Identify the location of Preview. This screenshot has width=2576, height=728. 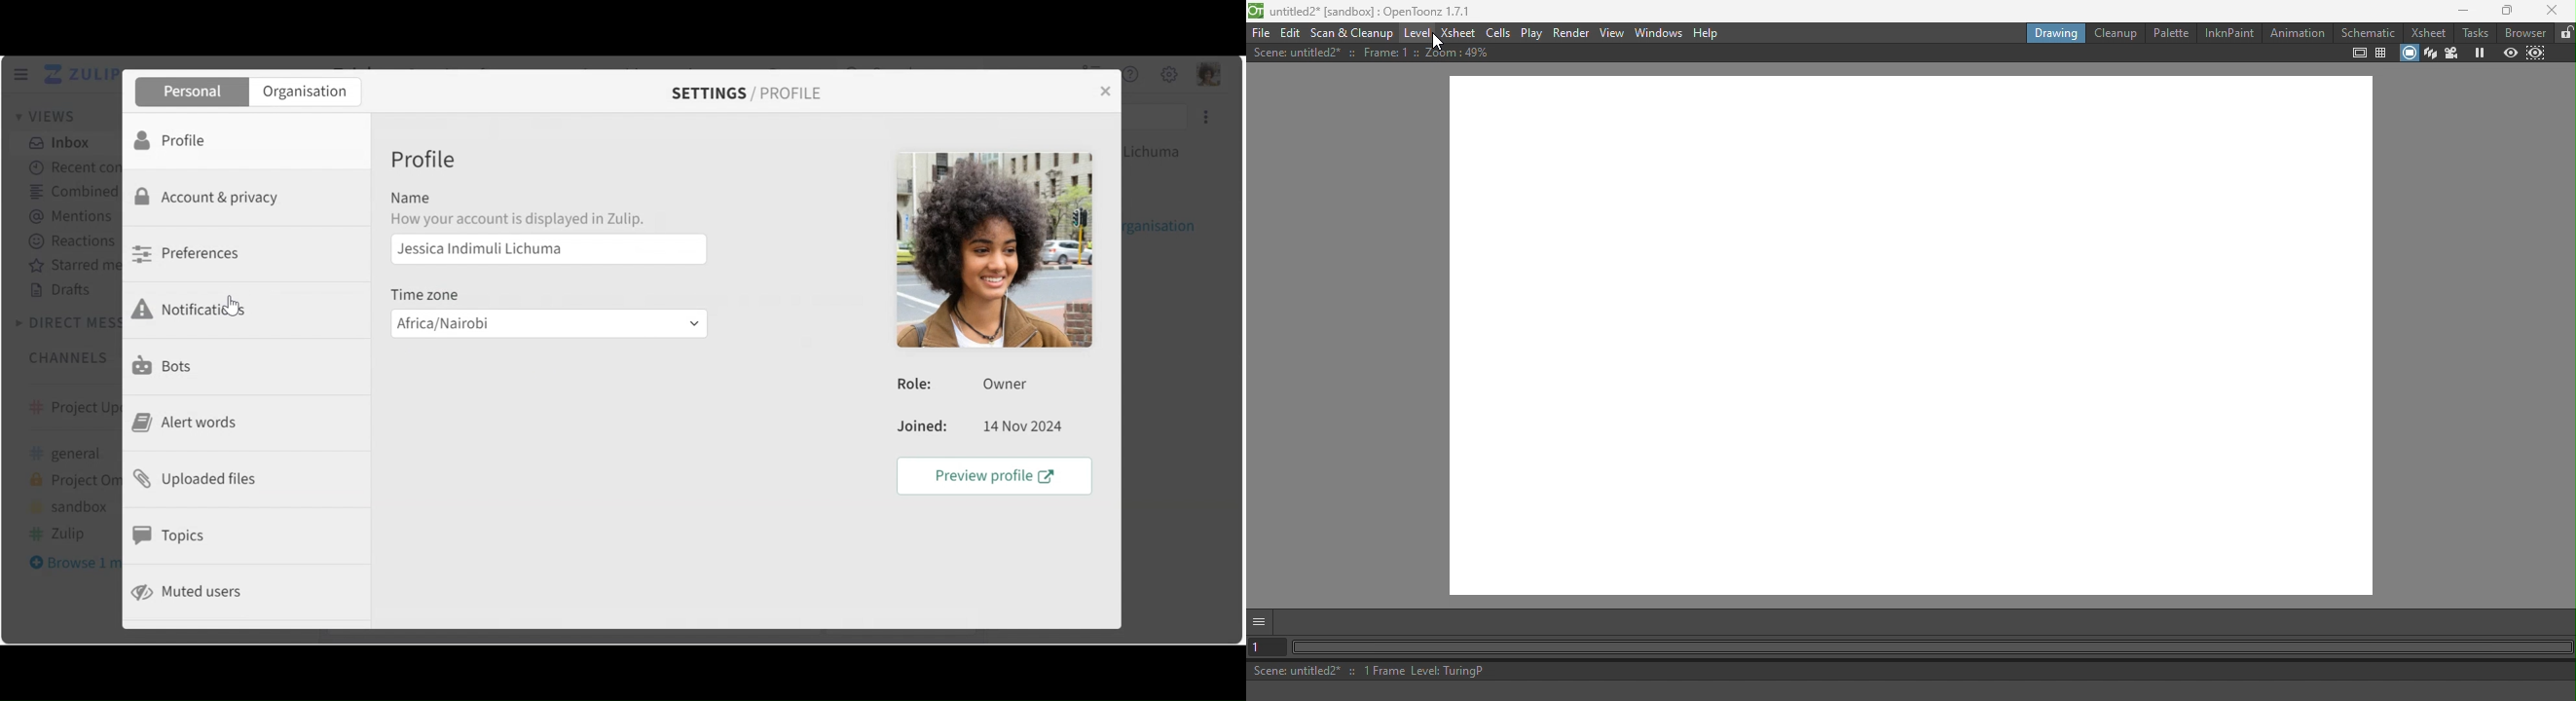
(2509, 54).